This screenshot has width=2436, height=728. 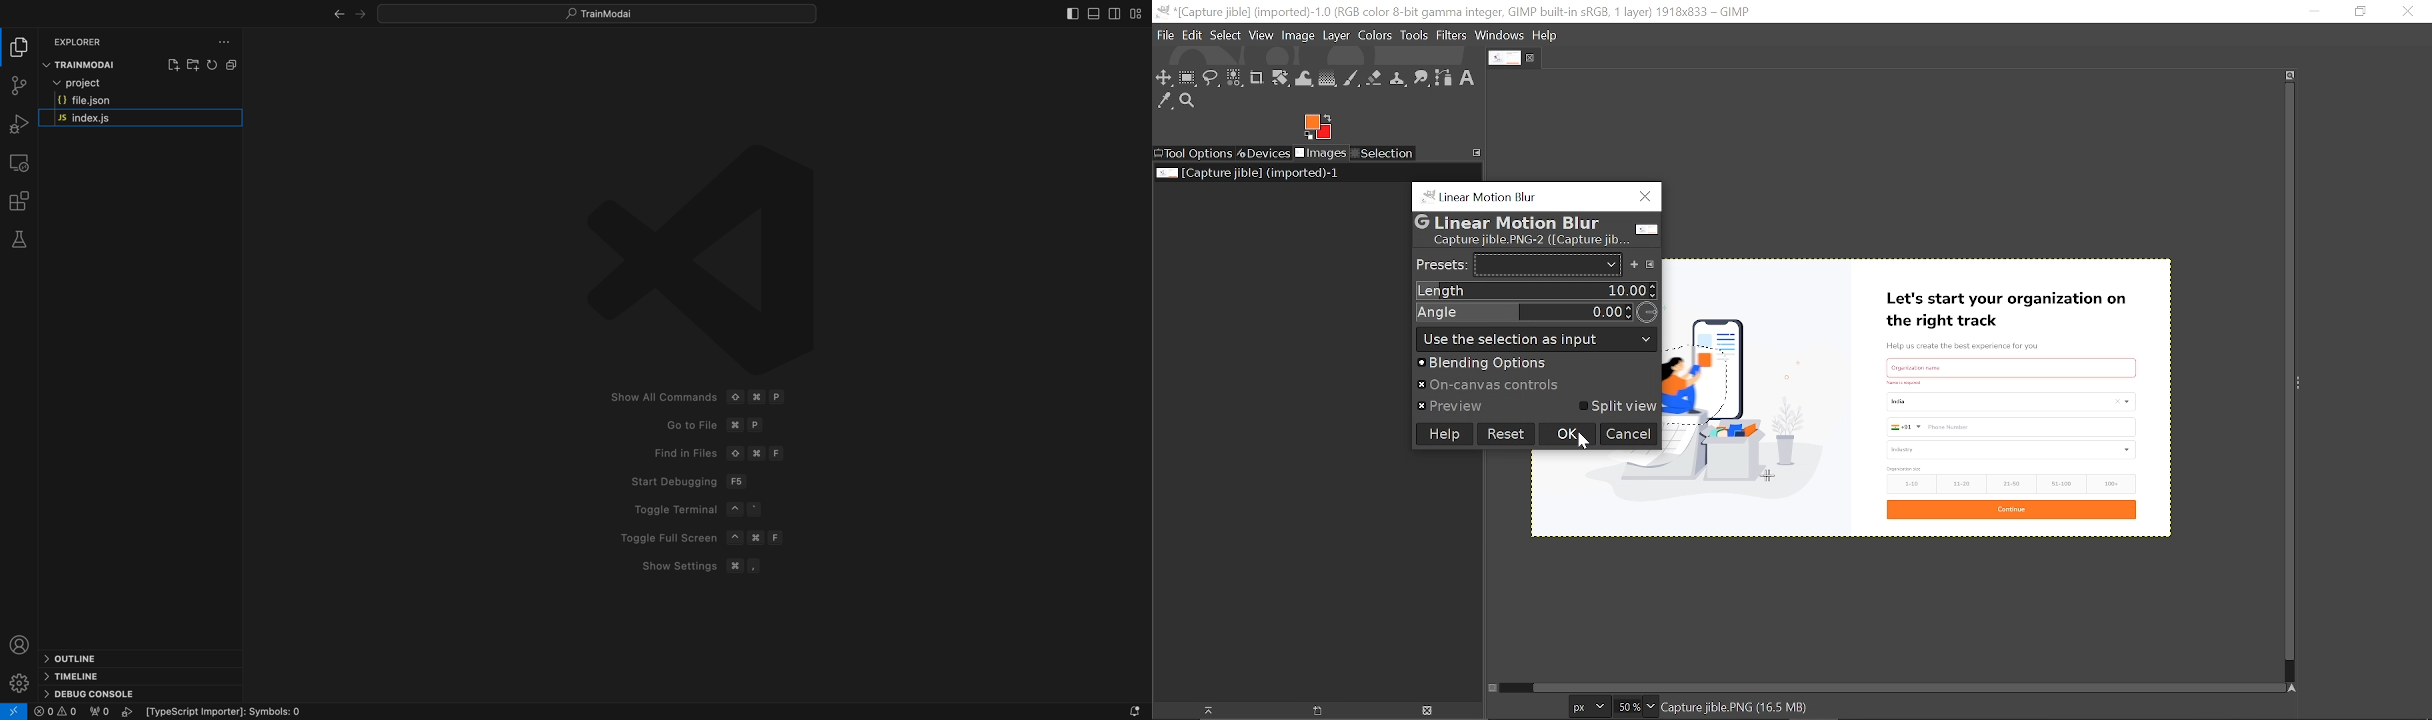 What do you see at coordinates (1165, 35) in the screenshot?
I see `File` at bounding box center [1165, 35].